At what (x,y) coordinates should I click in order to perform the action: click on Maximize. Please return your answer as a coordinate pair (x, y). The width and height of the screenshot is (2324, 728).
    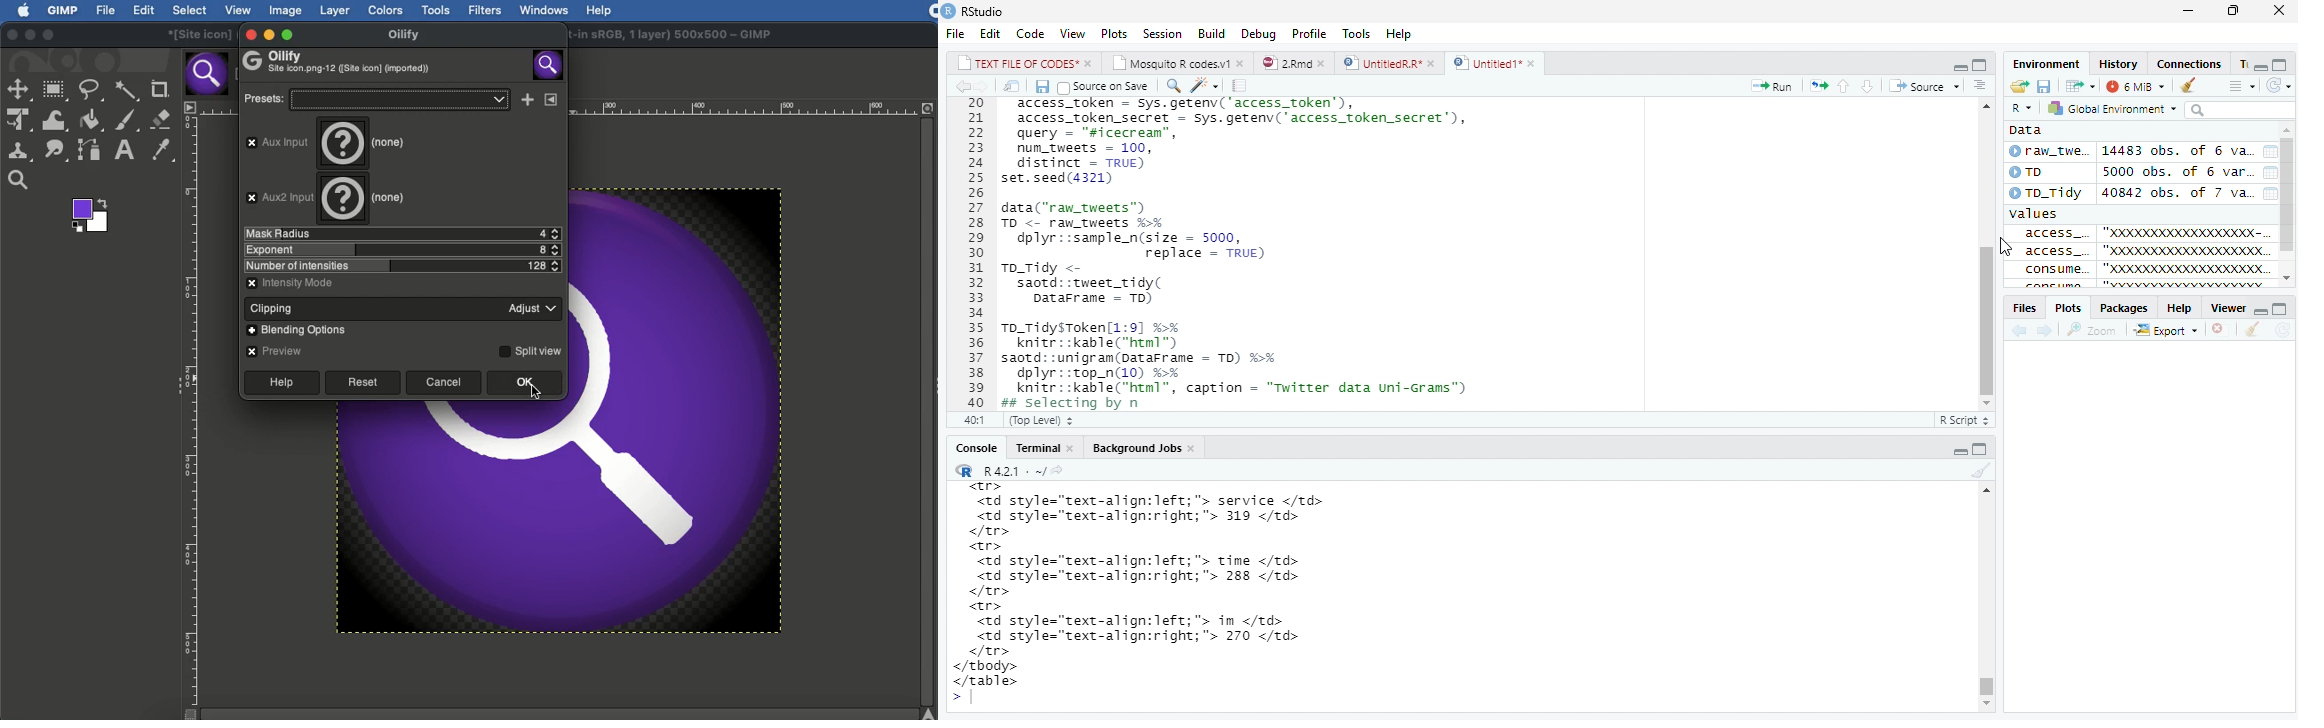
    Looking at the image, I should click on (286, 35).